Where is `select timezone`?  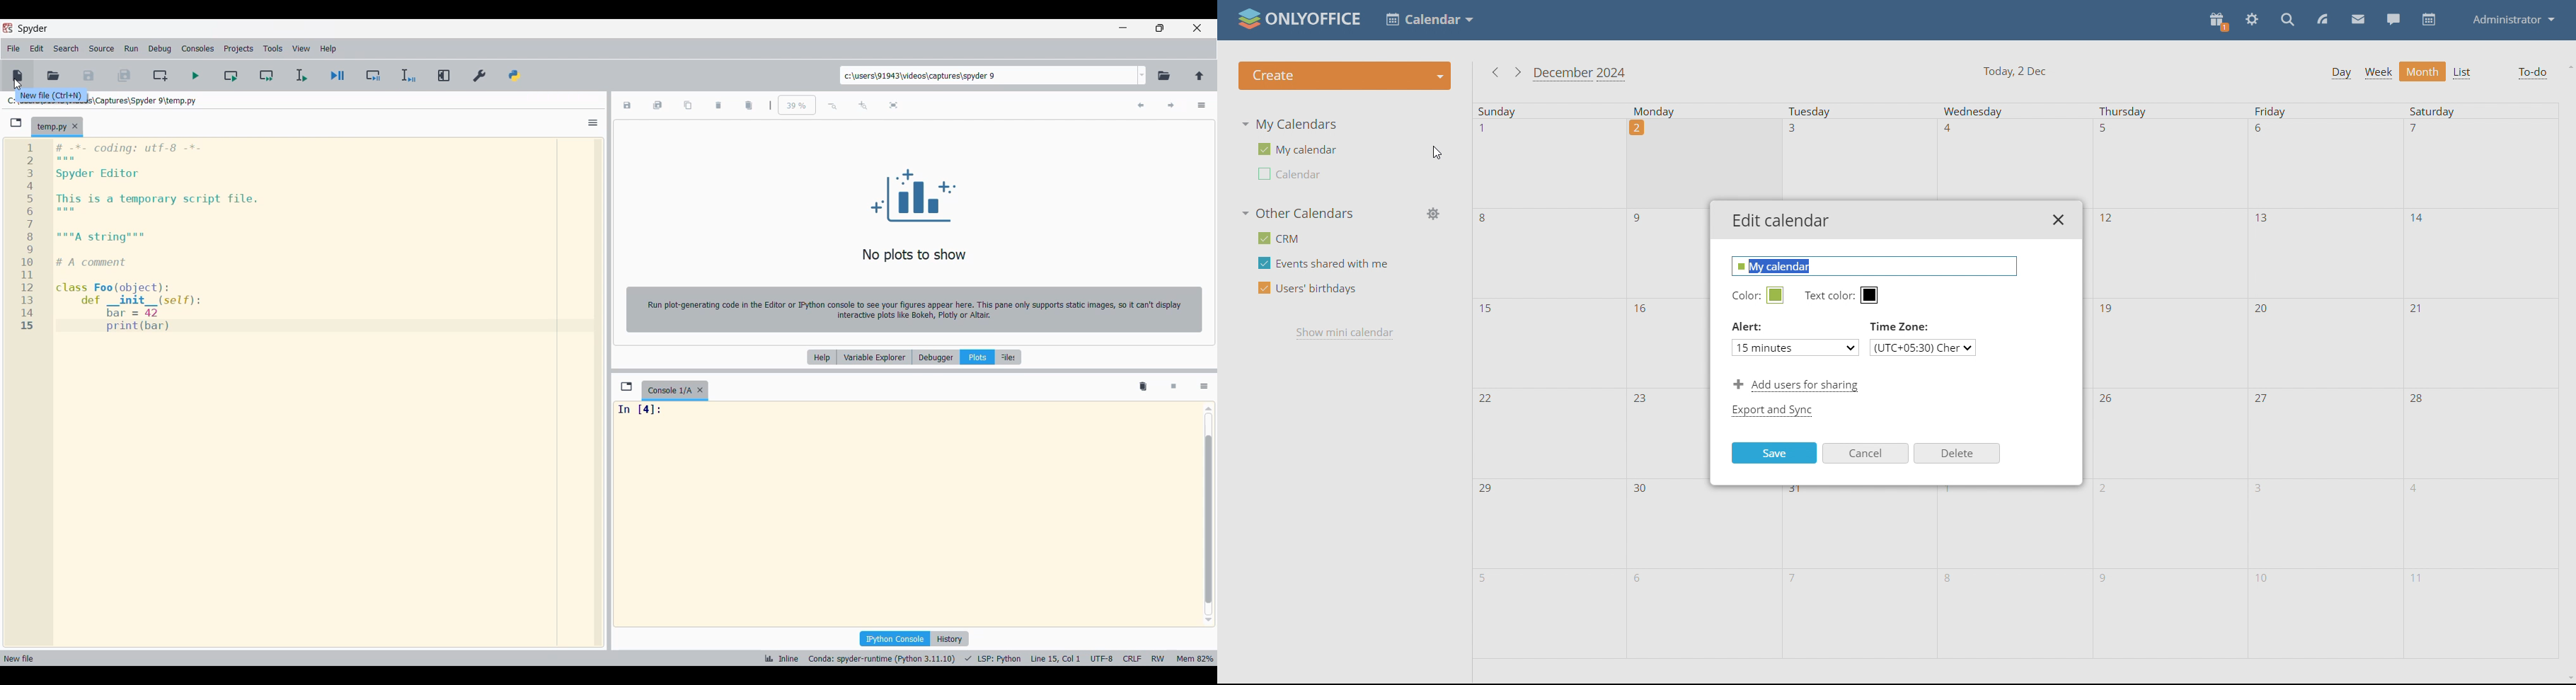
select timezone is located at coordinates (1924, 347).